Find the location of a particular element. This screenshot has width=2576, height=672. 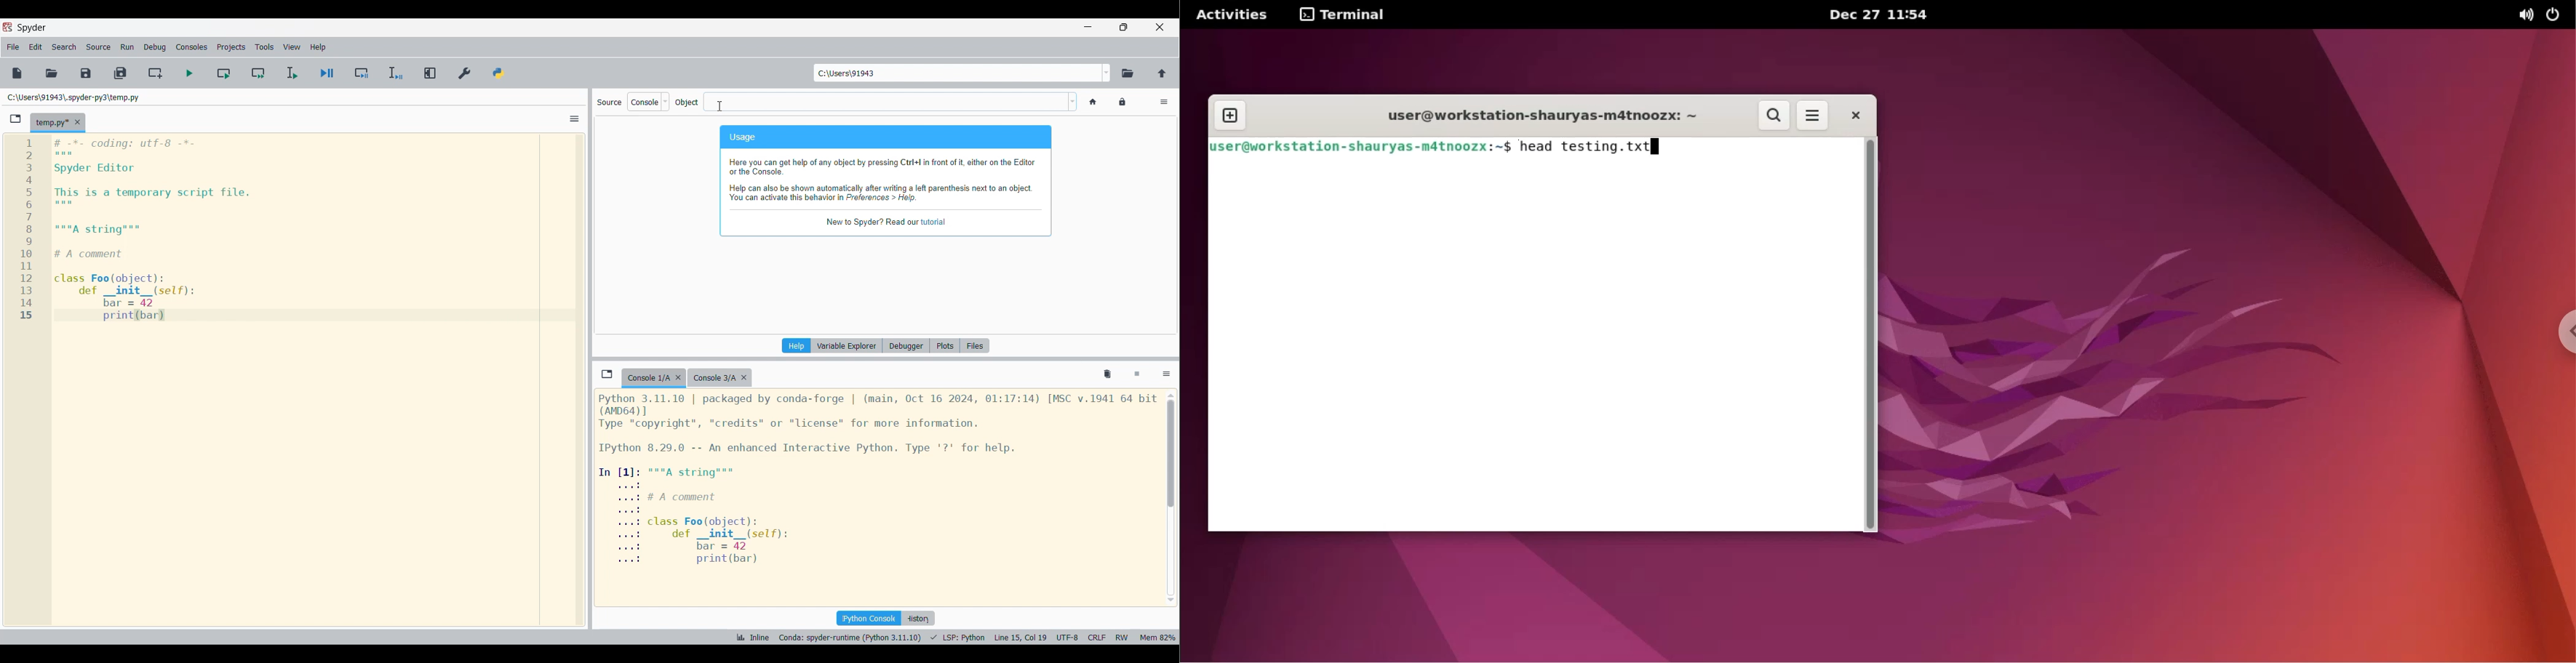

Consoles menu is located at coordinates (192, 47).